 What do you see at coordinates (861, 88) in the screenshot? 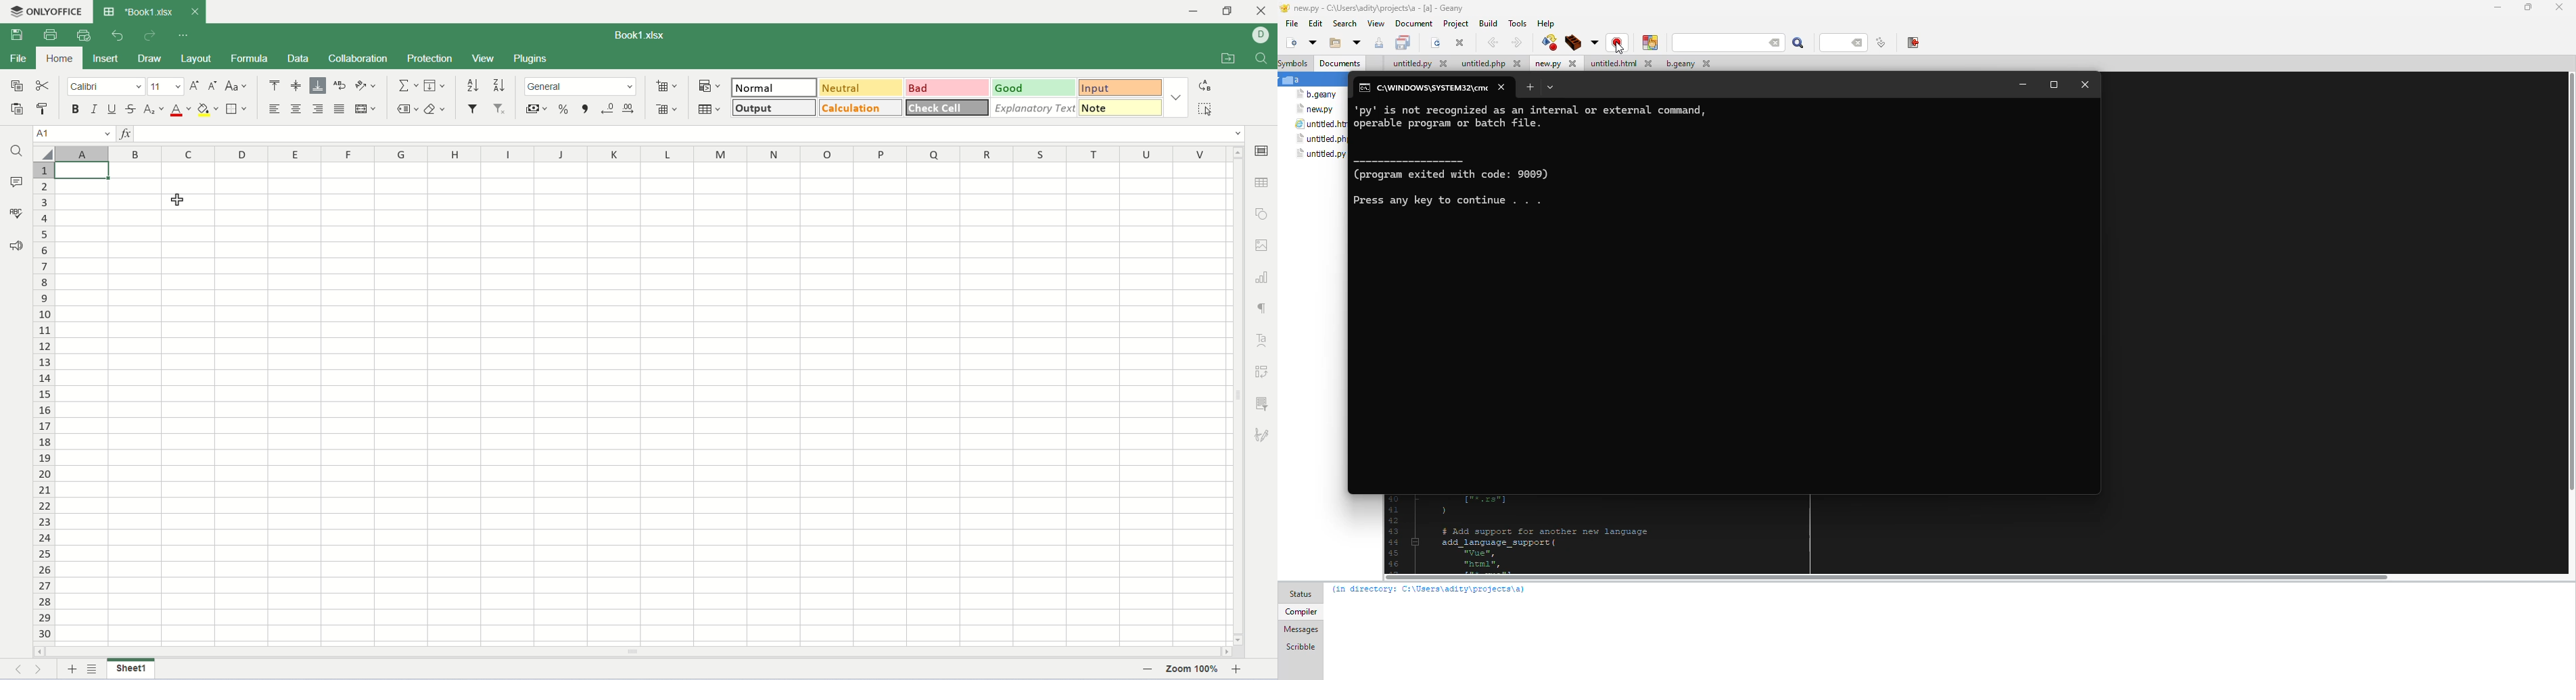
I see `neutral` at bounding box center [861, 88].